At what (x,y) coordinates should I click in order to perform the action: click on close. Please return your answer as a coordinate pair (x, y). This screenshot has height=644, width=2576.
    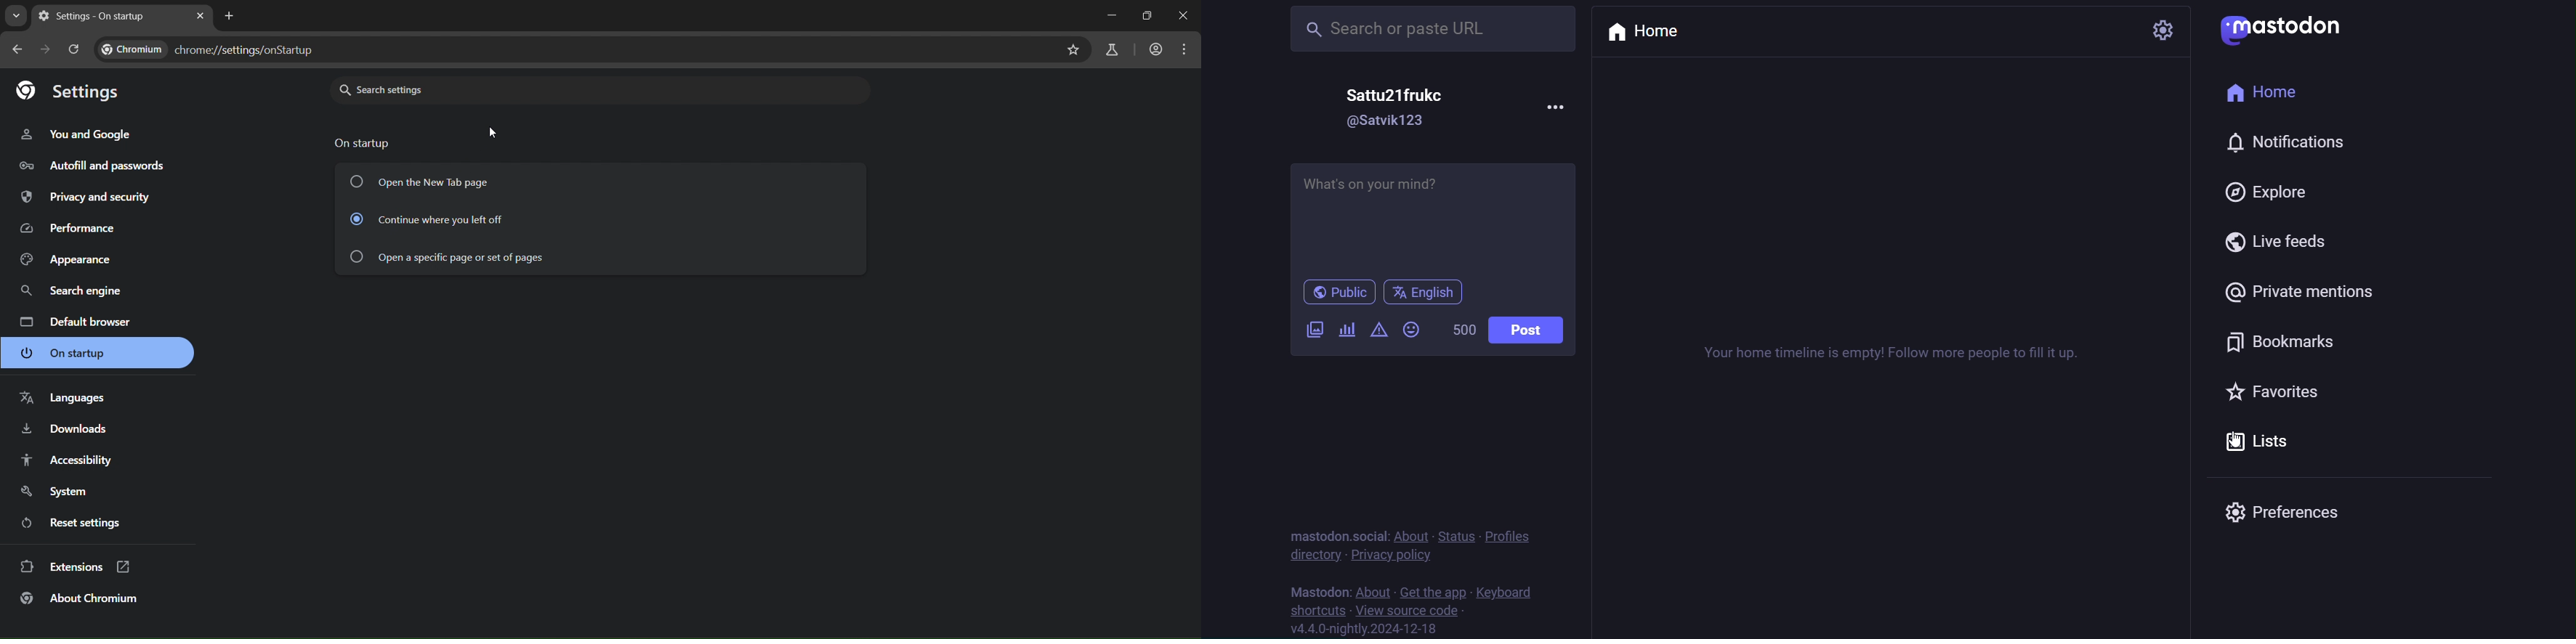
    Looking at the image, I should click on (1184, 16).